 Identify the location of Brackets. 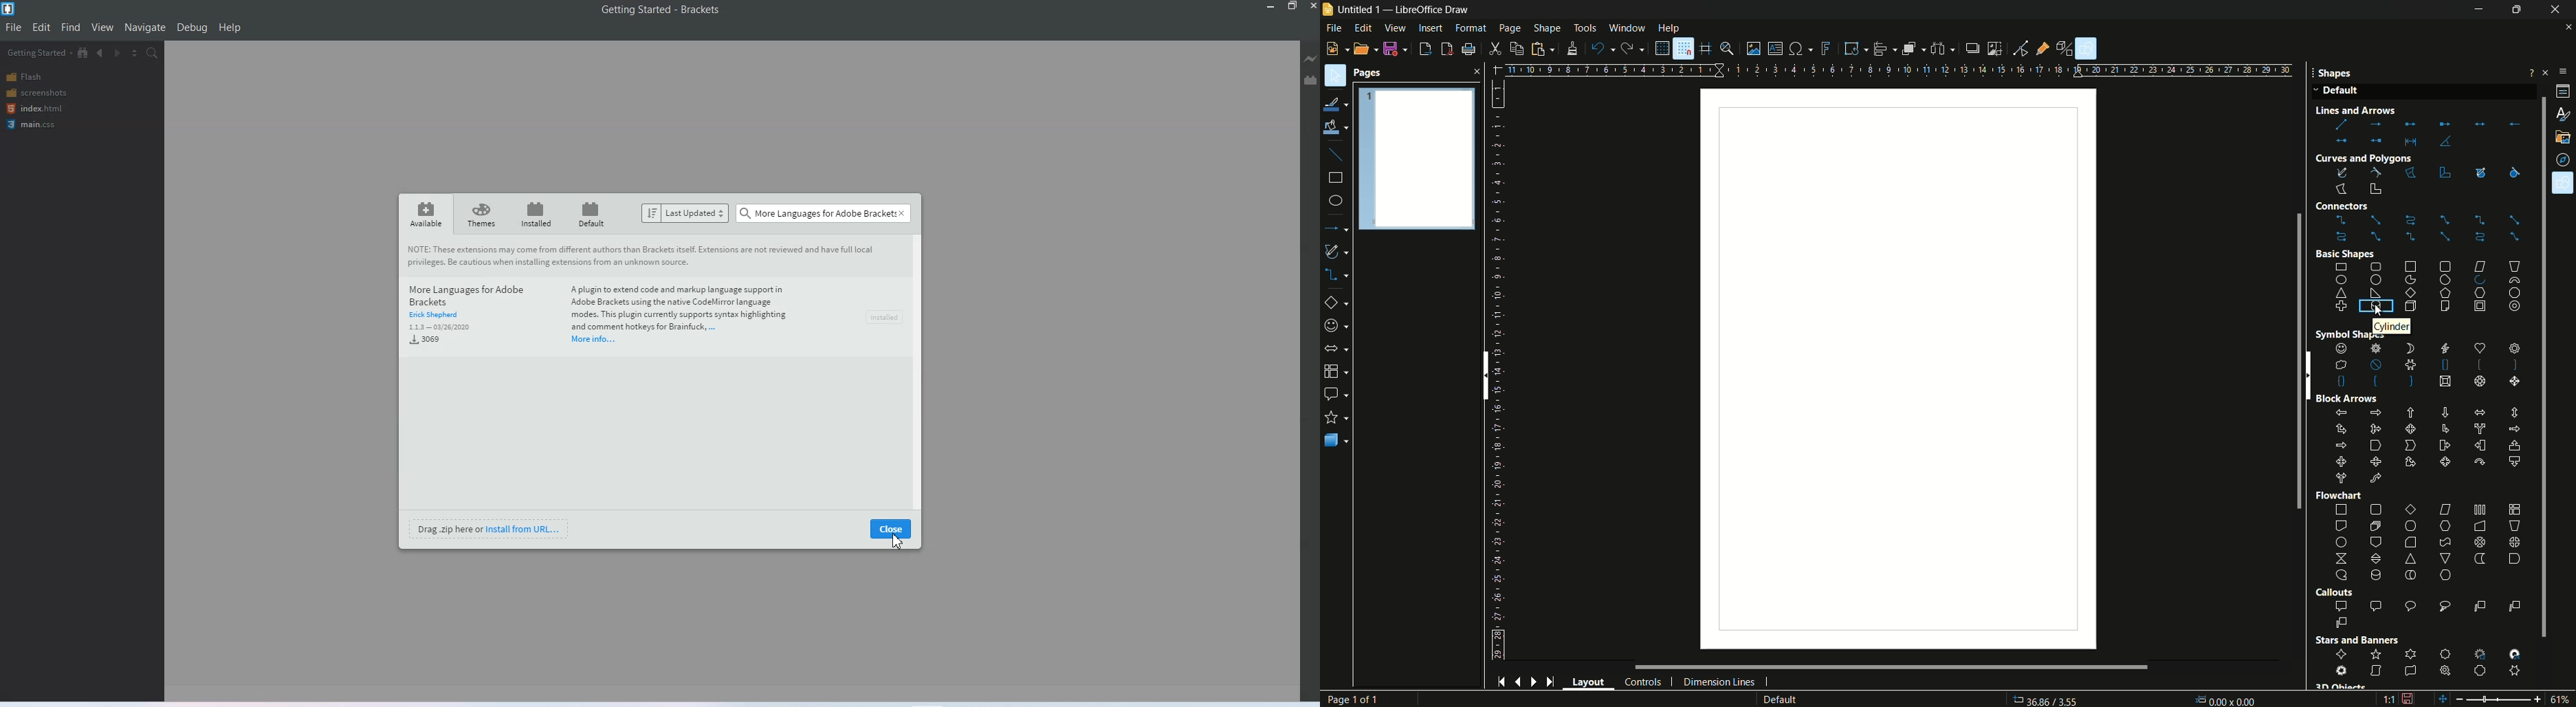
(700, 9).